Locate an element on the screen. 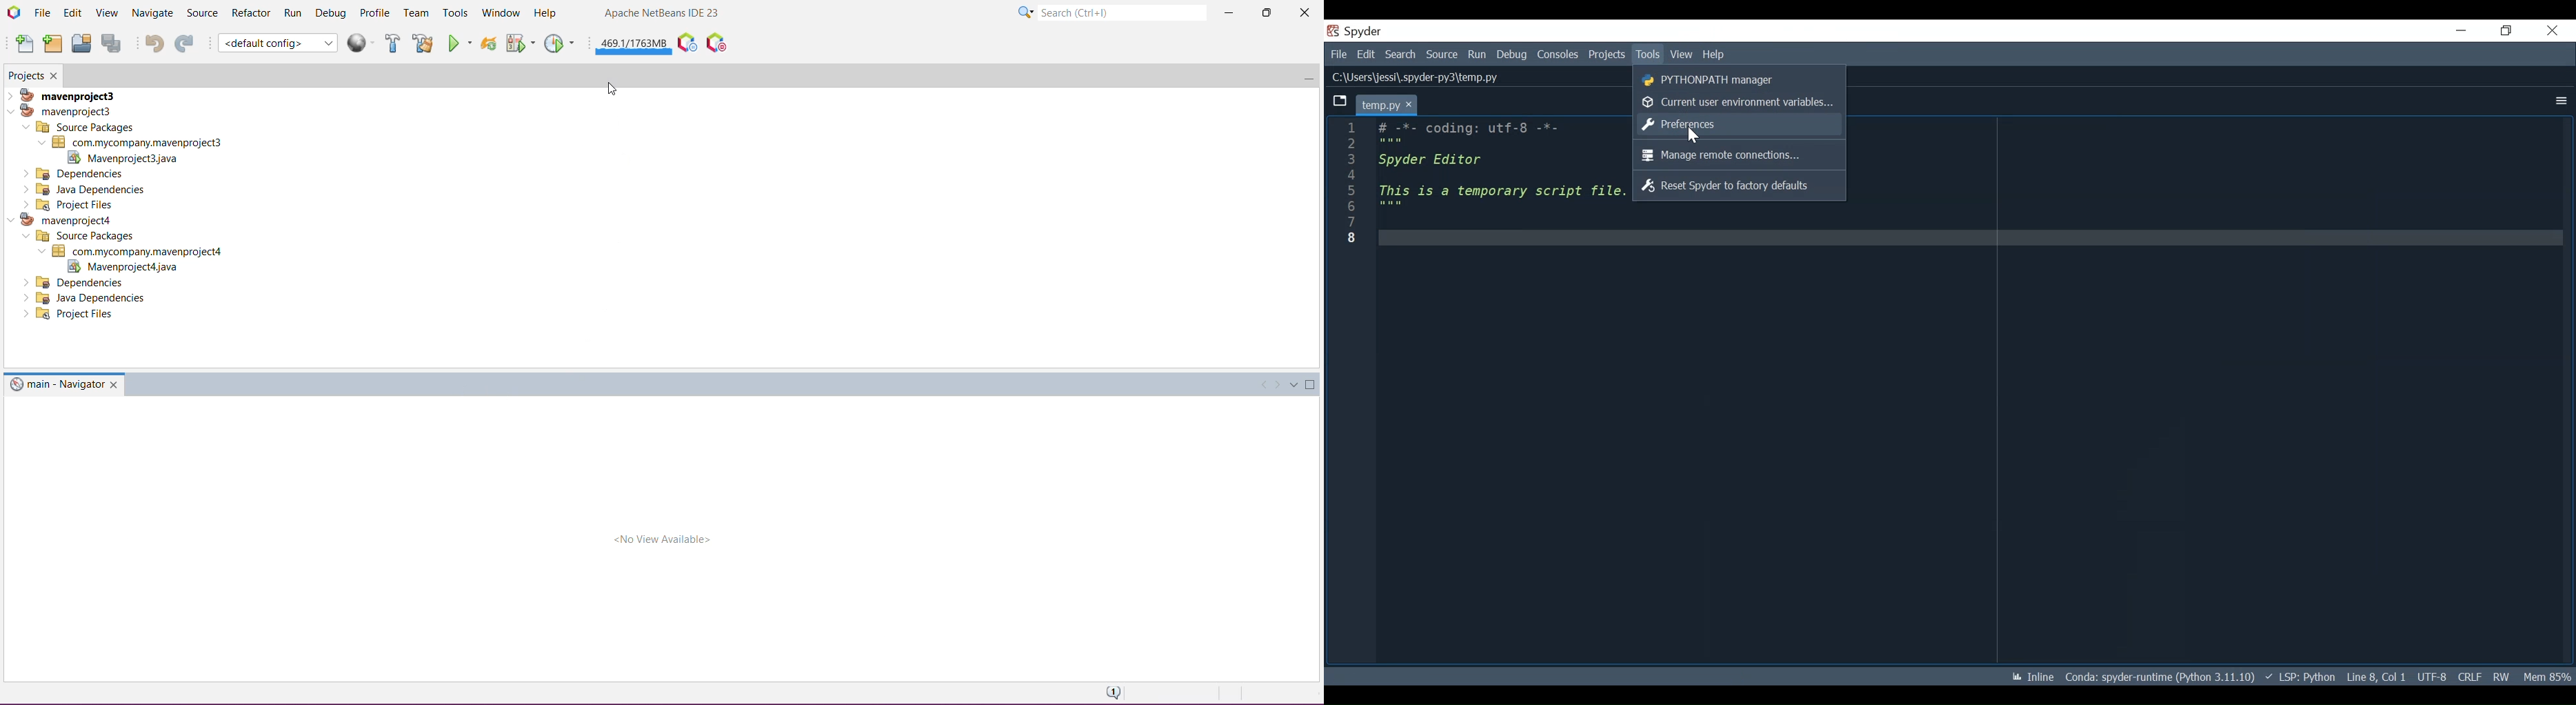  Preferences is located at coordinates (1740, 124).